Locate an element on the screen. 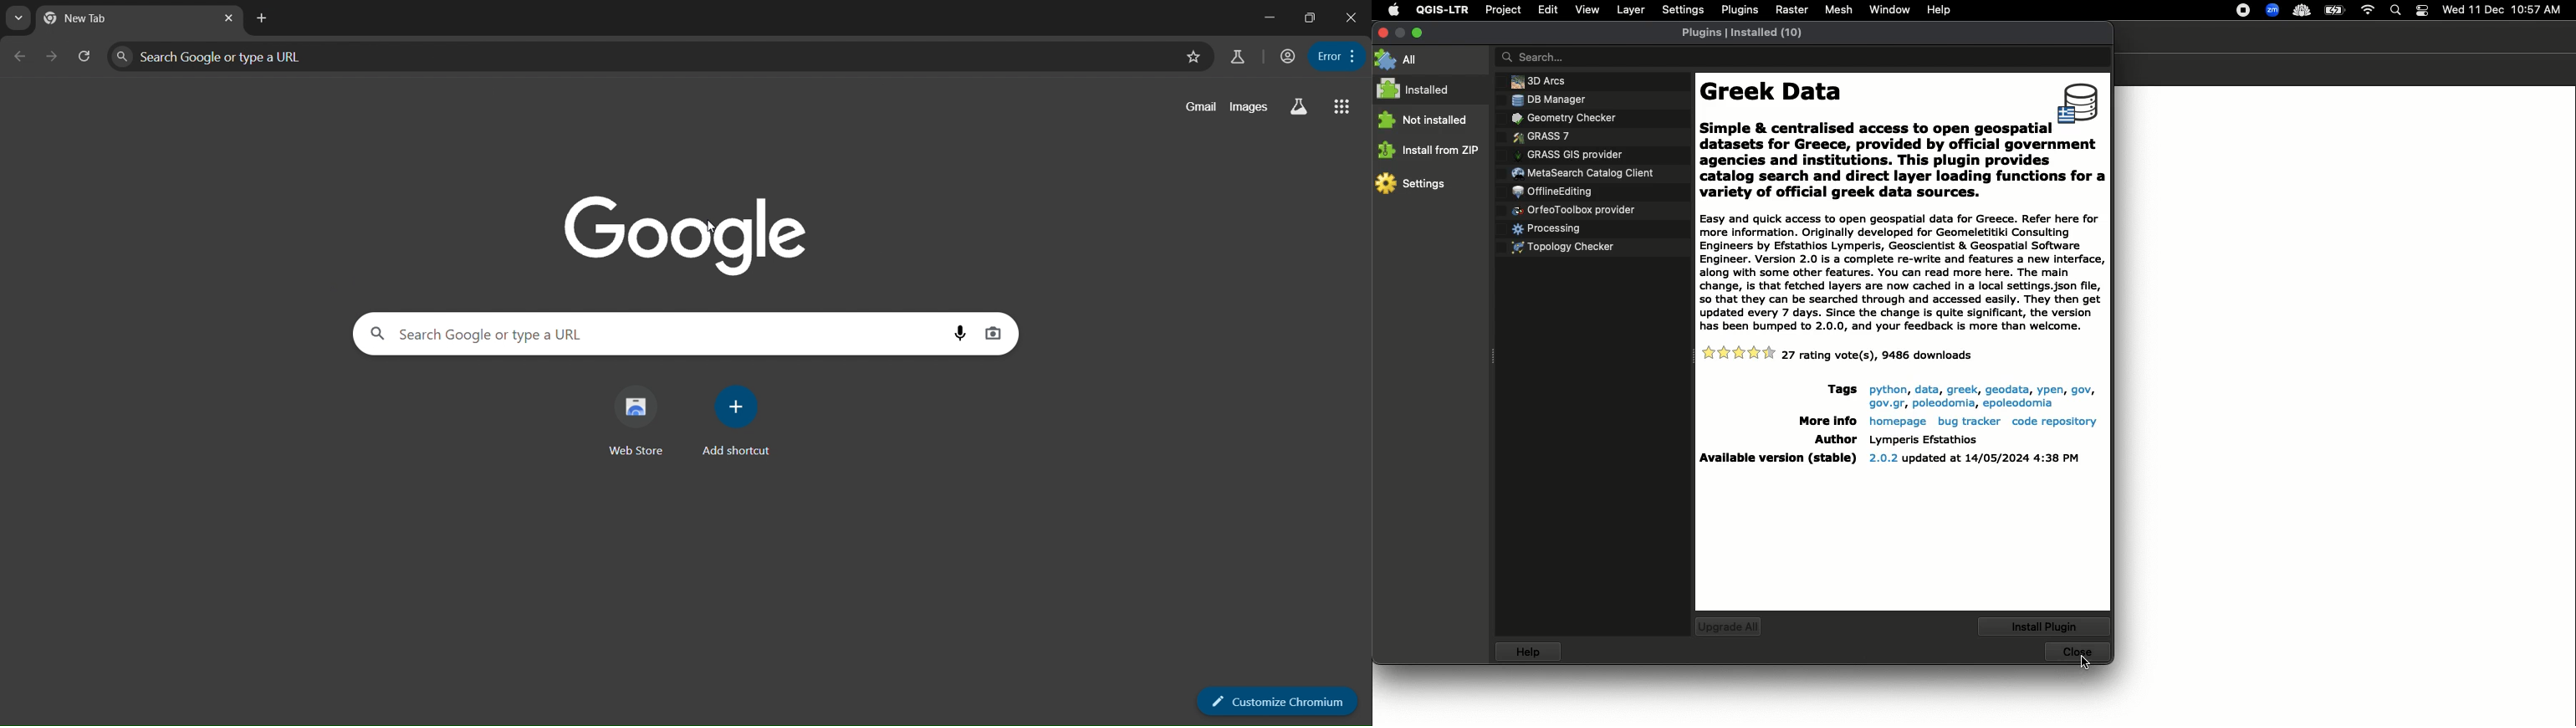 This screenshot has width=2576, height=728. Greek data is located at coordinates (1904, 172).